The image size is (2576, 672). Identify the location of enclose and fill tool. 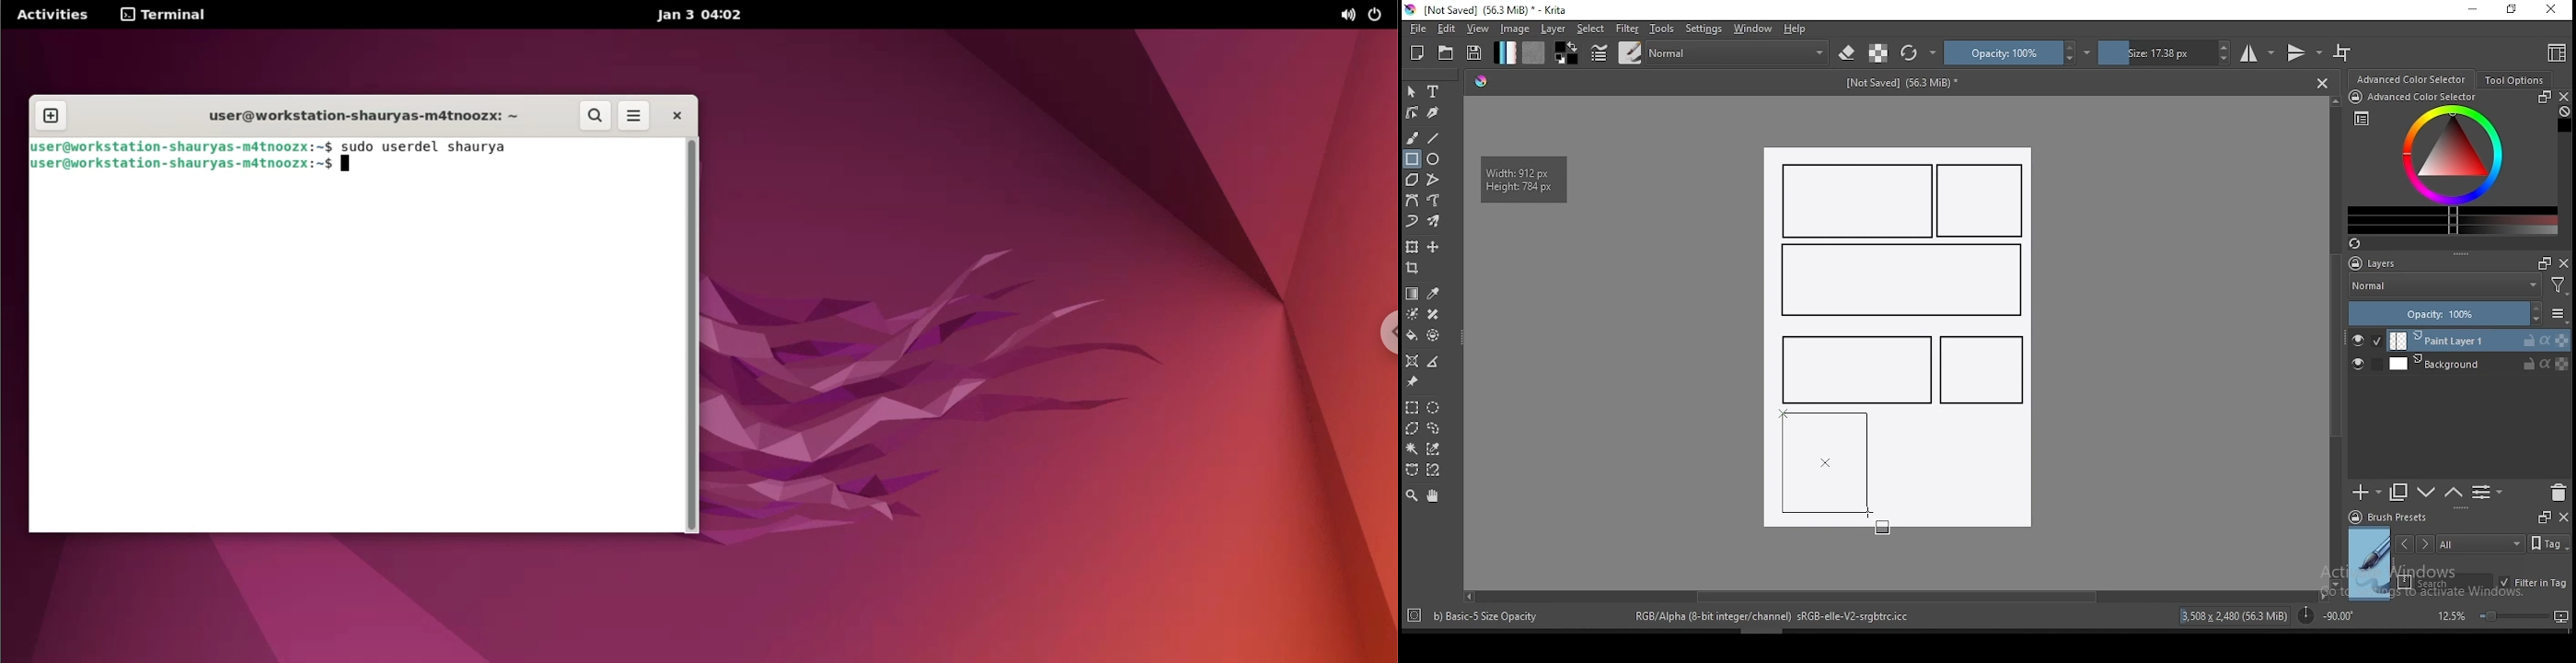
(1433, 335).